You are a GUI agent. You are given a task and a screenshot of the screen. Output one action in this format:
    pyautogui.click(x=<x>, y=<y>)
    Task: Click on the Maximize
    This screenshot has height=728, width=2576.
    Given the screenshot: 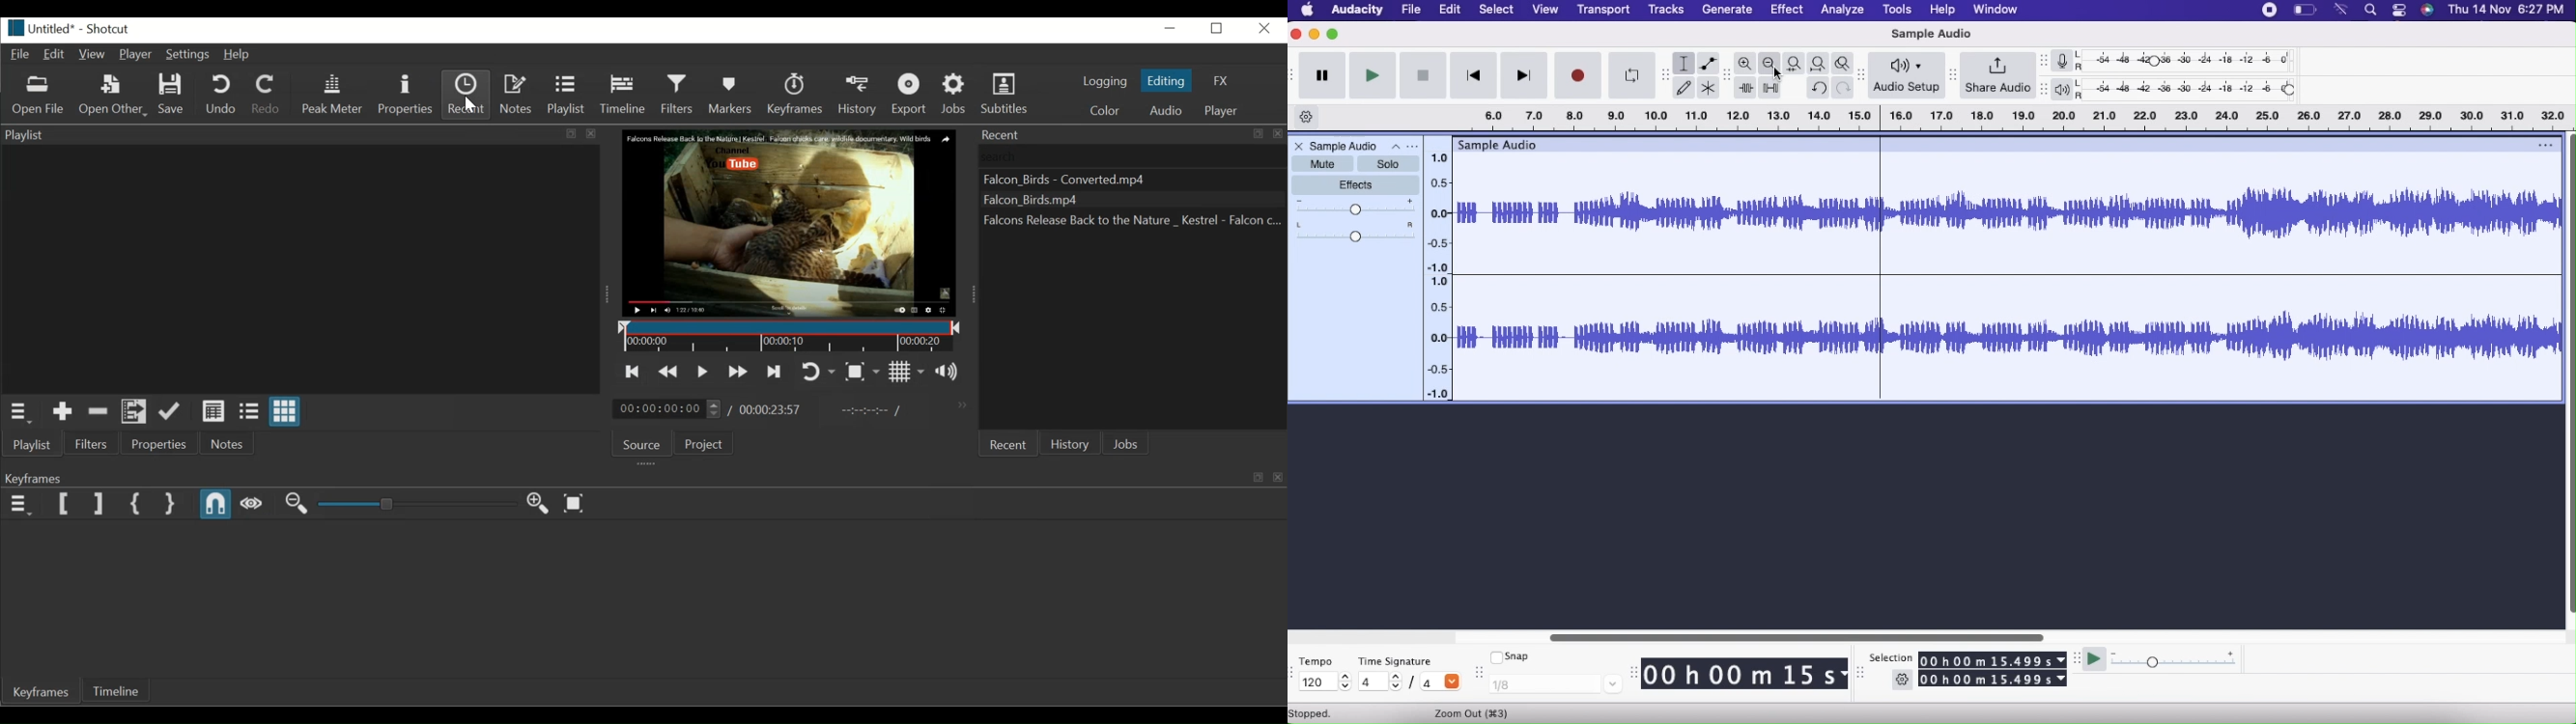 What is the action you would take?
    pyautogui.click(x=1334, y=36)
    